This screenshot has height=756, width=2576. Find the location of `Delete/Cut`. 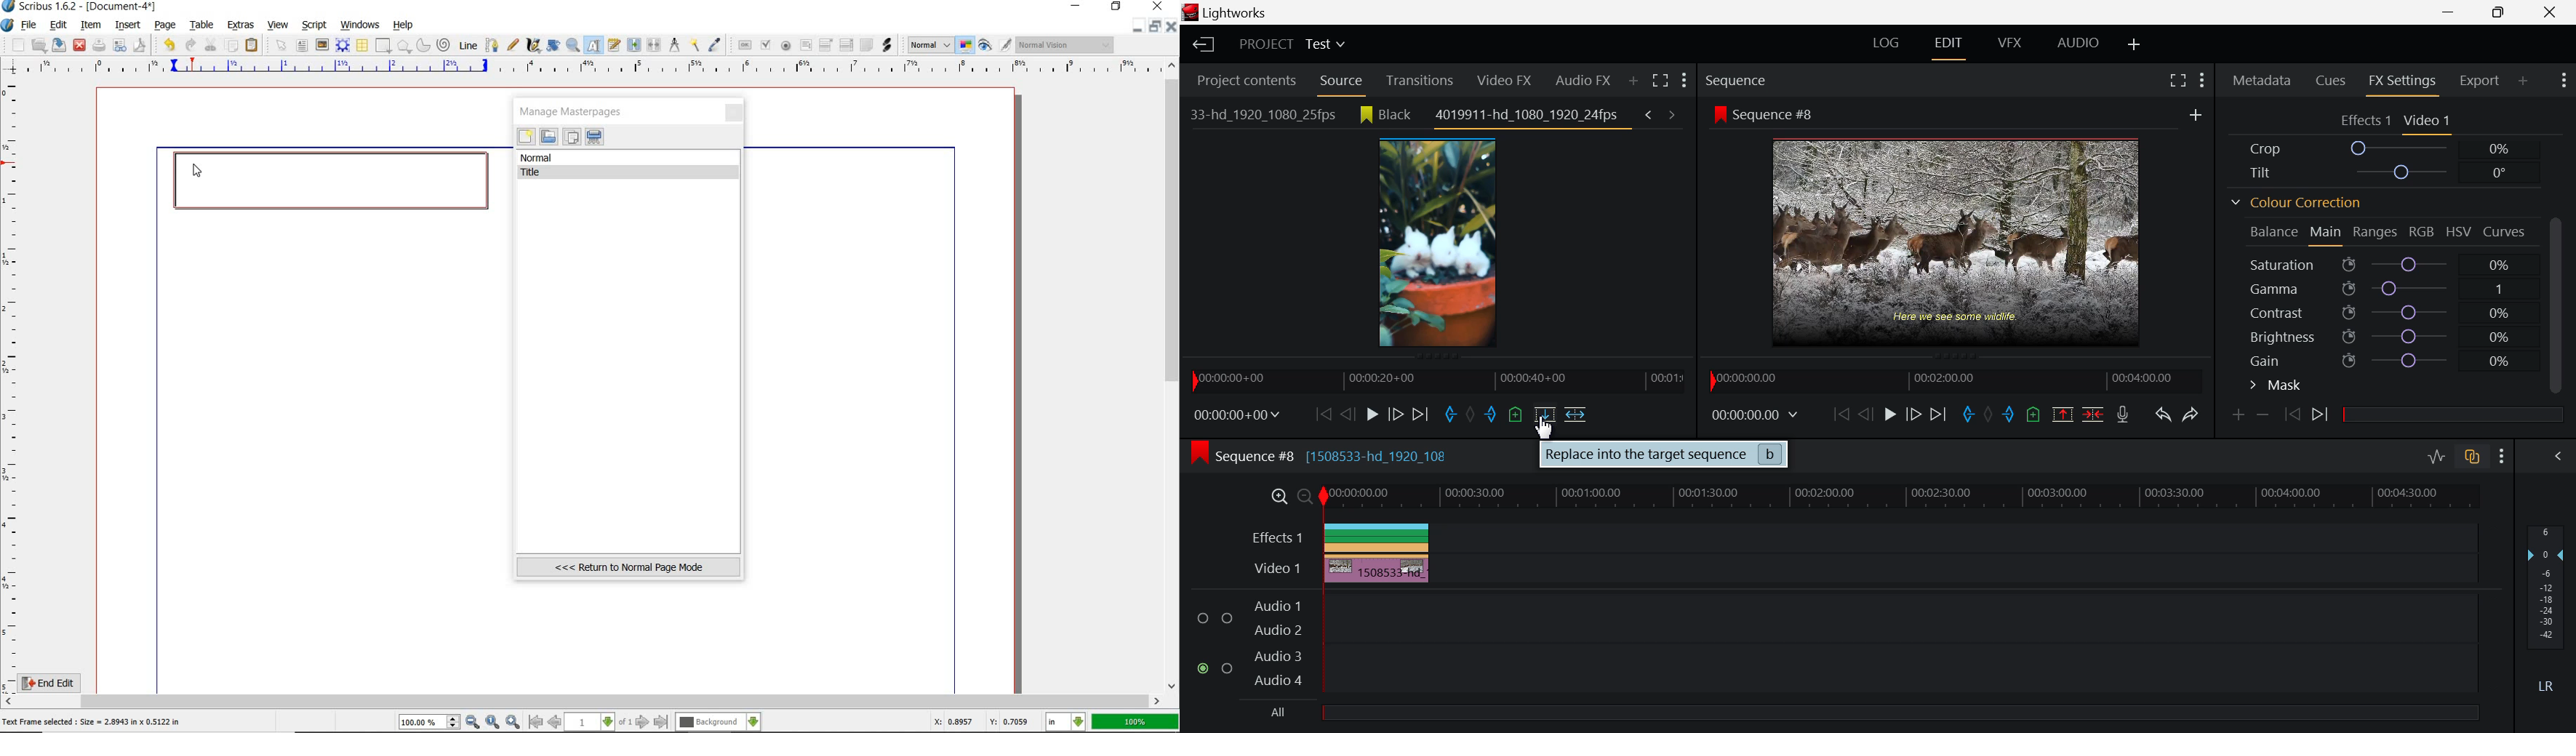

Delete/Cut is located at coordinates (2092, 416).